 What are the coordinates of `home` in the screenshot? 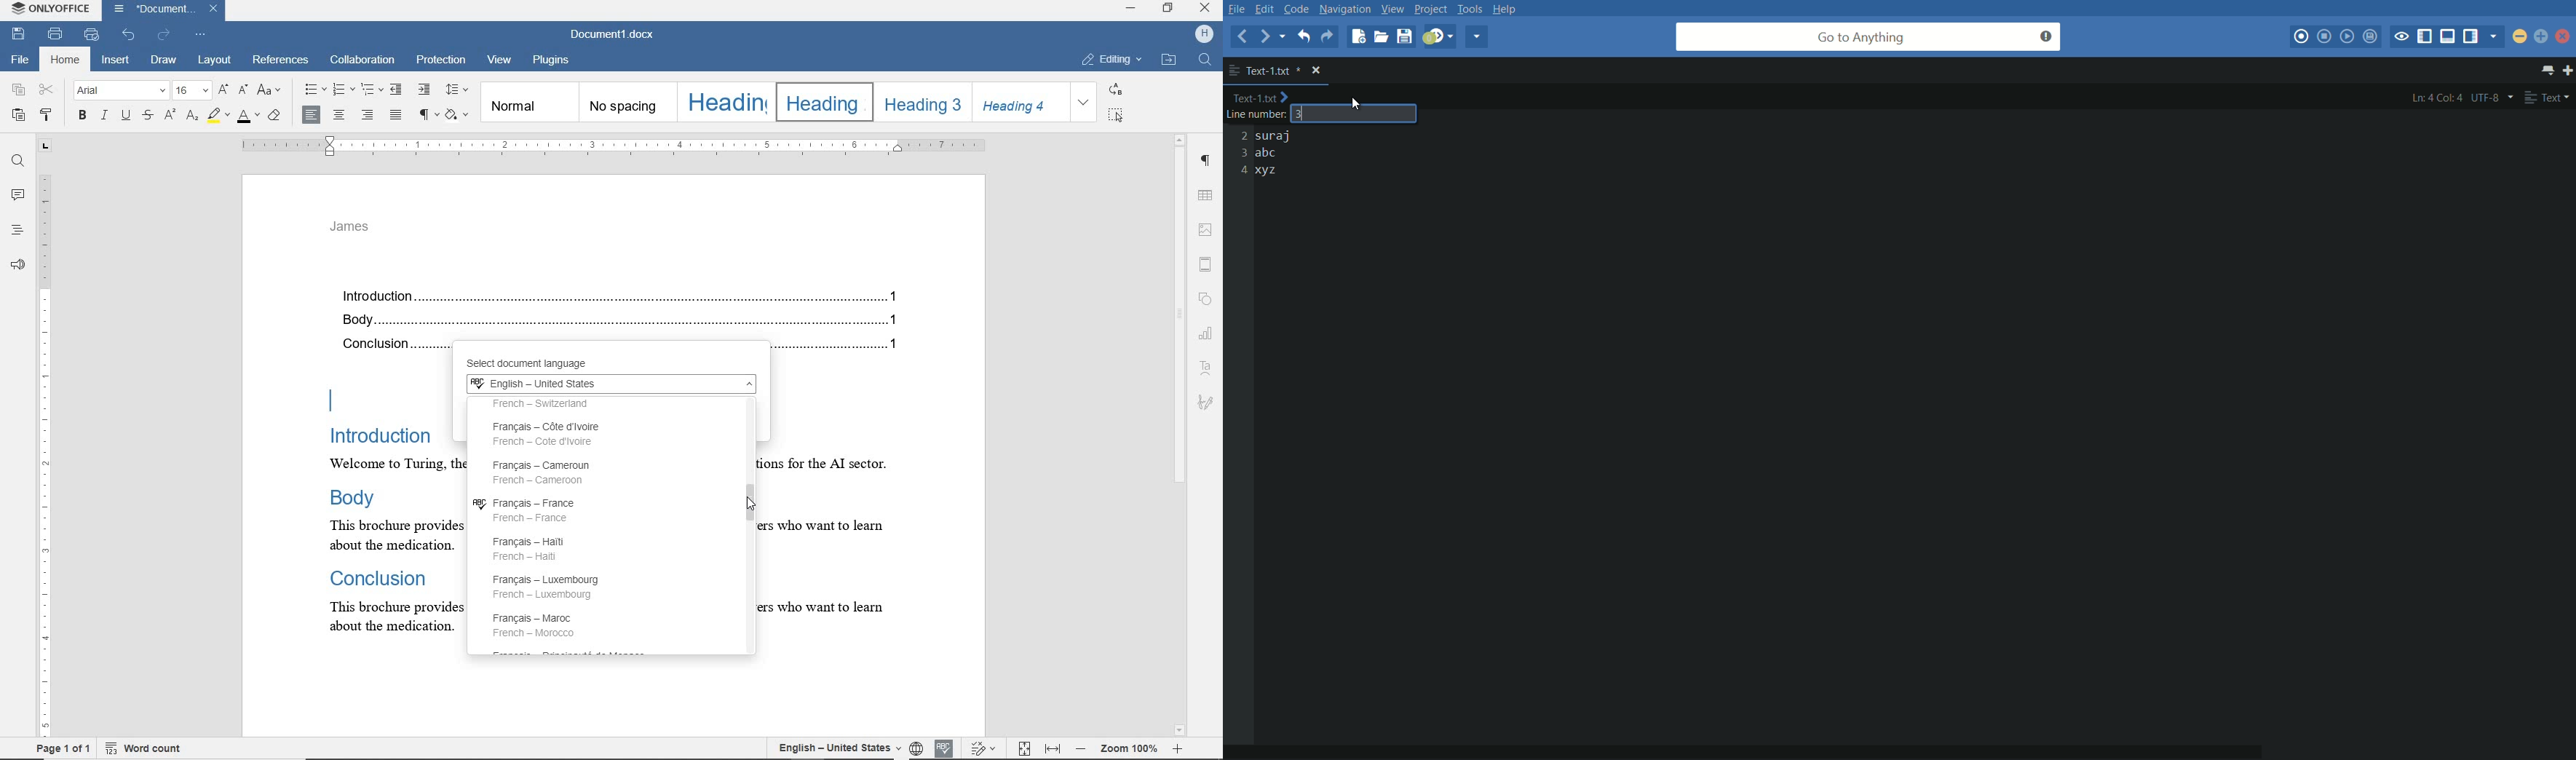 It's located at (64, 60).